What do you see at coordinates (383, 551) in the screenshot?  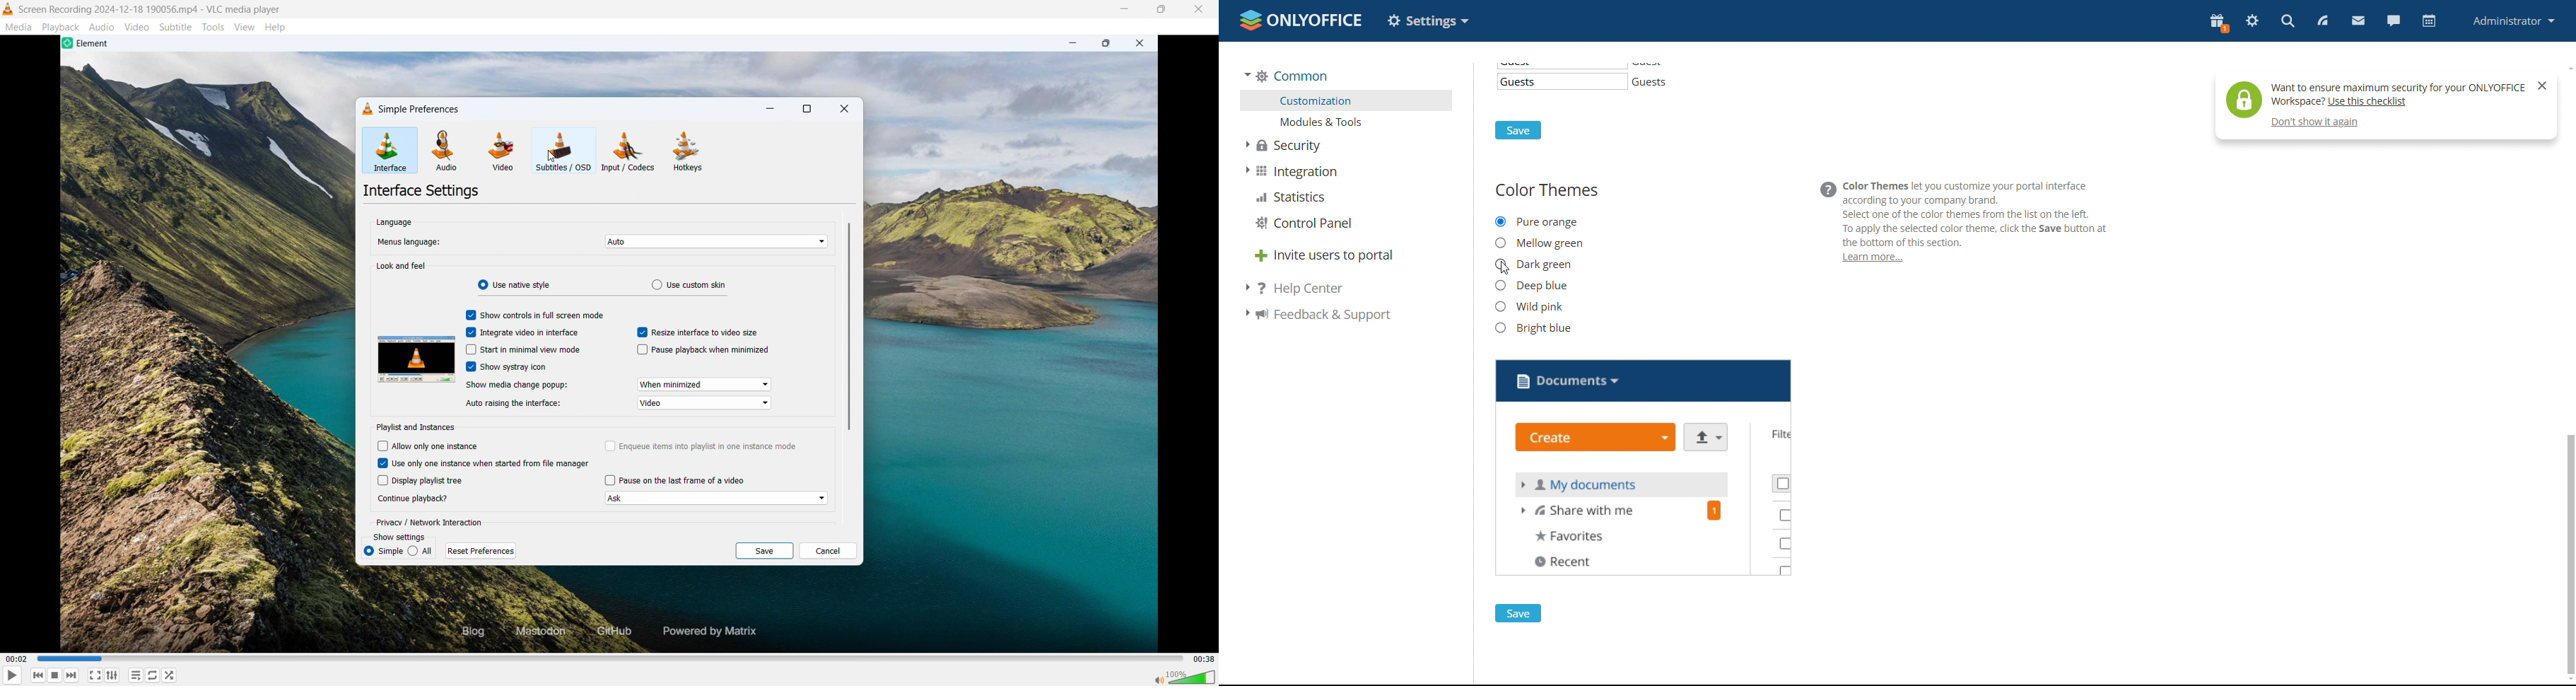 I see `simple ` at bounding box center [383, 551].